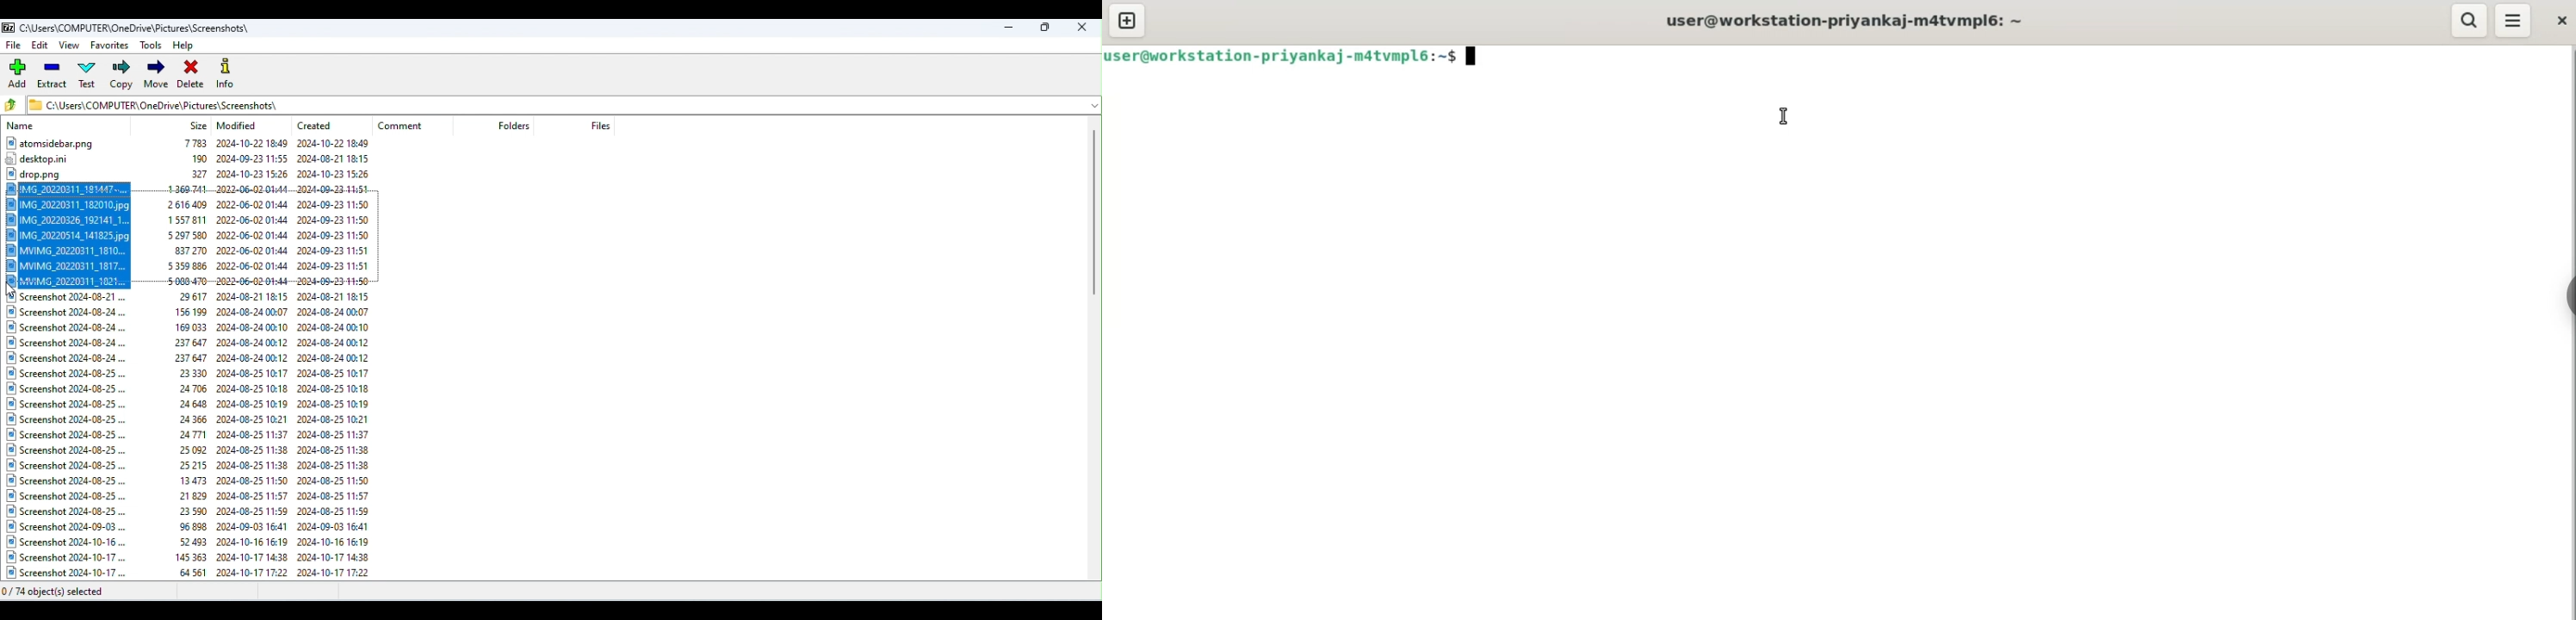 This screenshot has height=644, width=2576. I want to click on Comment, so click(408, 126).